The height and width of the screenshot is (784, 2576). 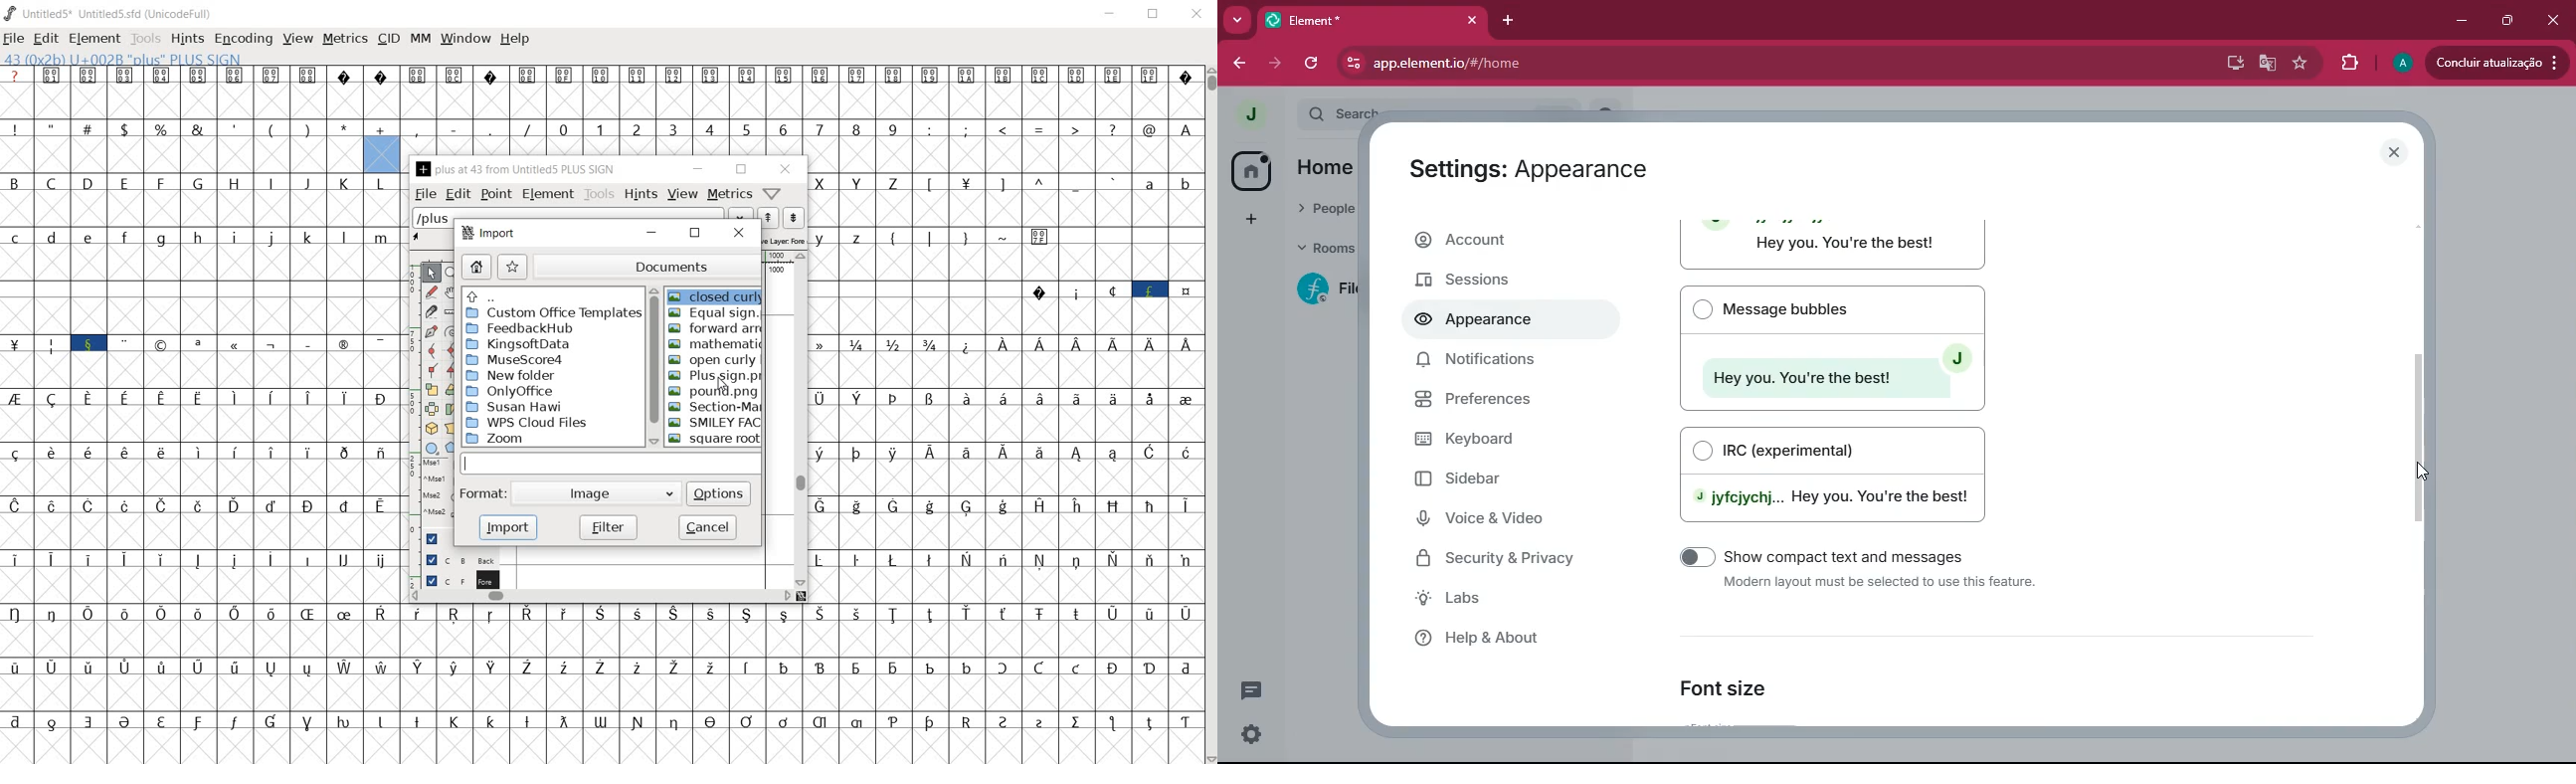 I want to click on metrics, so click(x=729, y=195).